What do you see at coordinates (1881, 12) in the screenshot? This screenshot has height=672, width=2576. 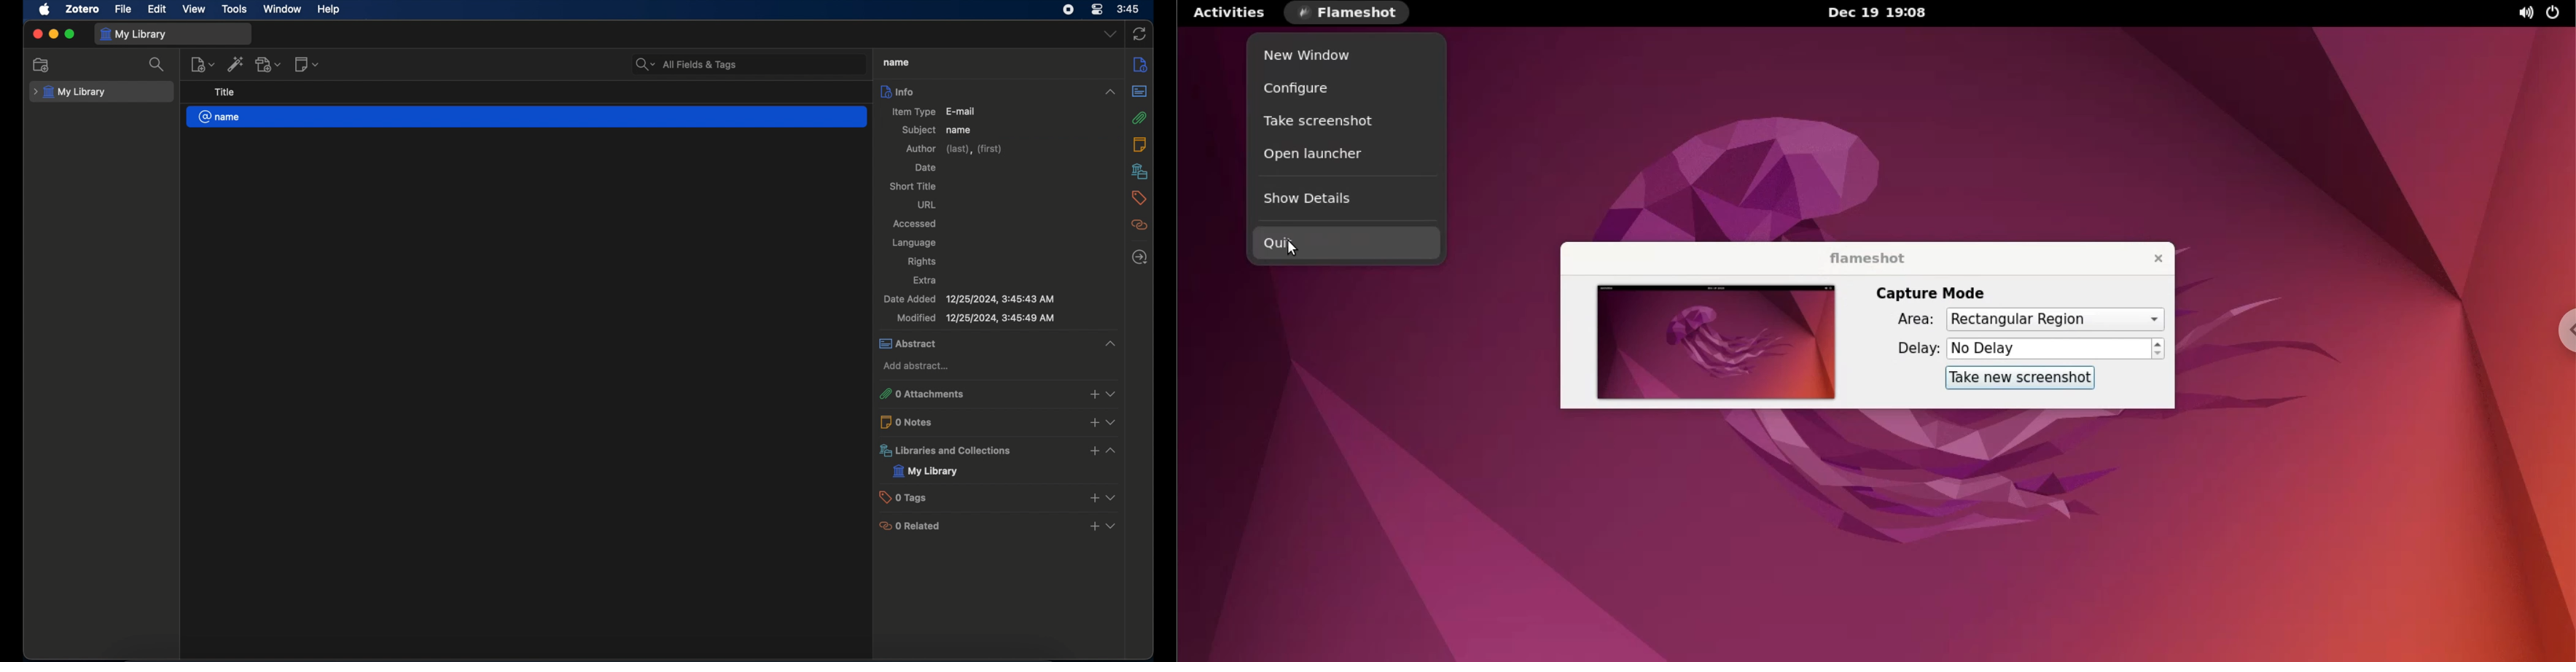 I see `Dec 19 19:08` at bounding box center [1881, 12].